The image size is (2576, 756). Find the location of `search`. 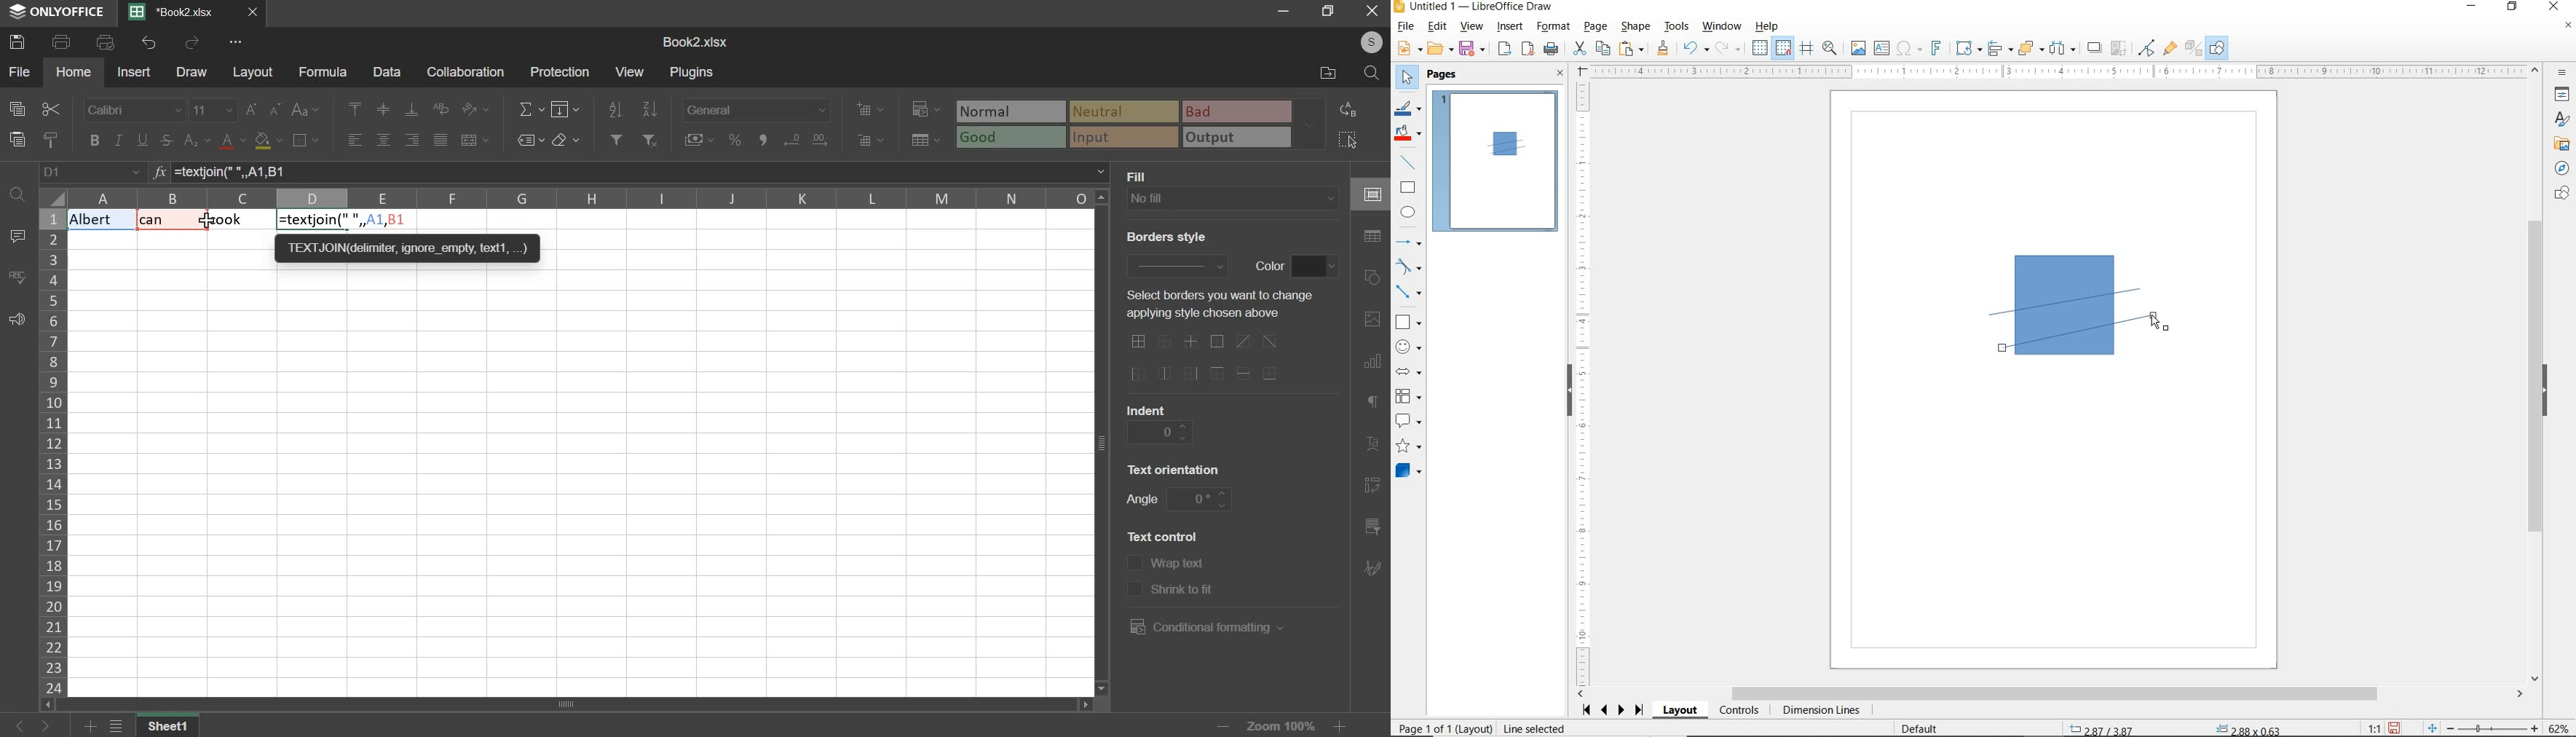

search is located at coordinates (1374, 73).